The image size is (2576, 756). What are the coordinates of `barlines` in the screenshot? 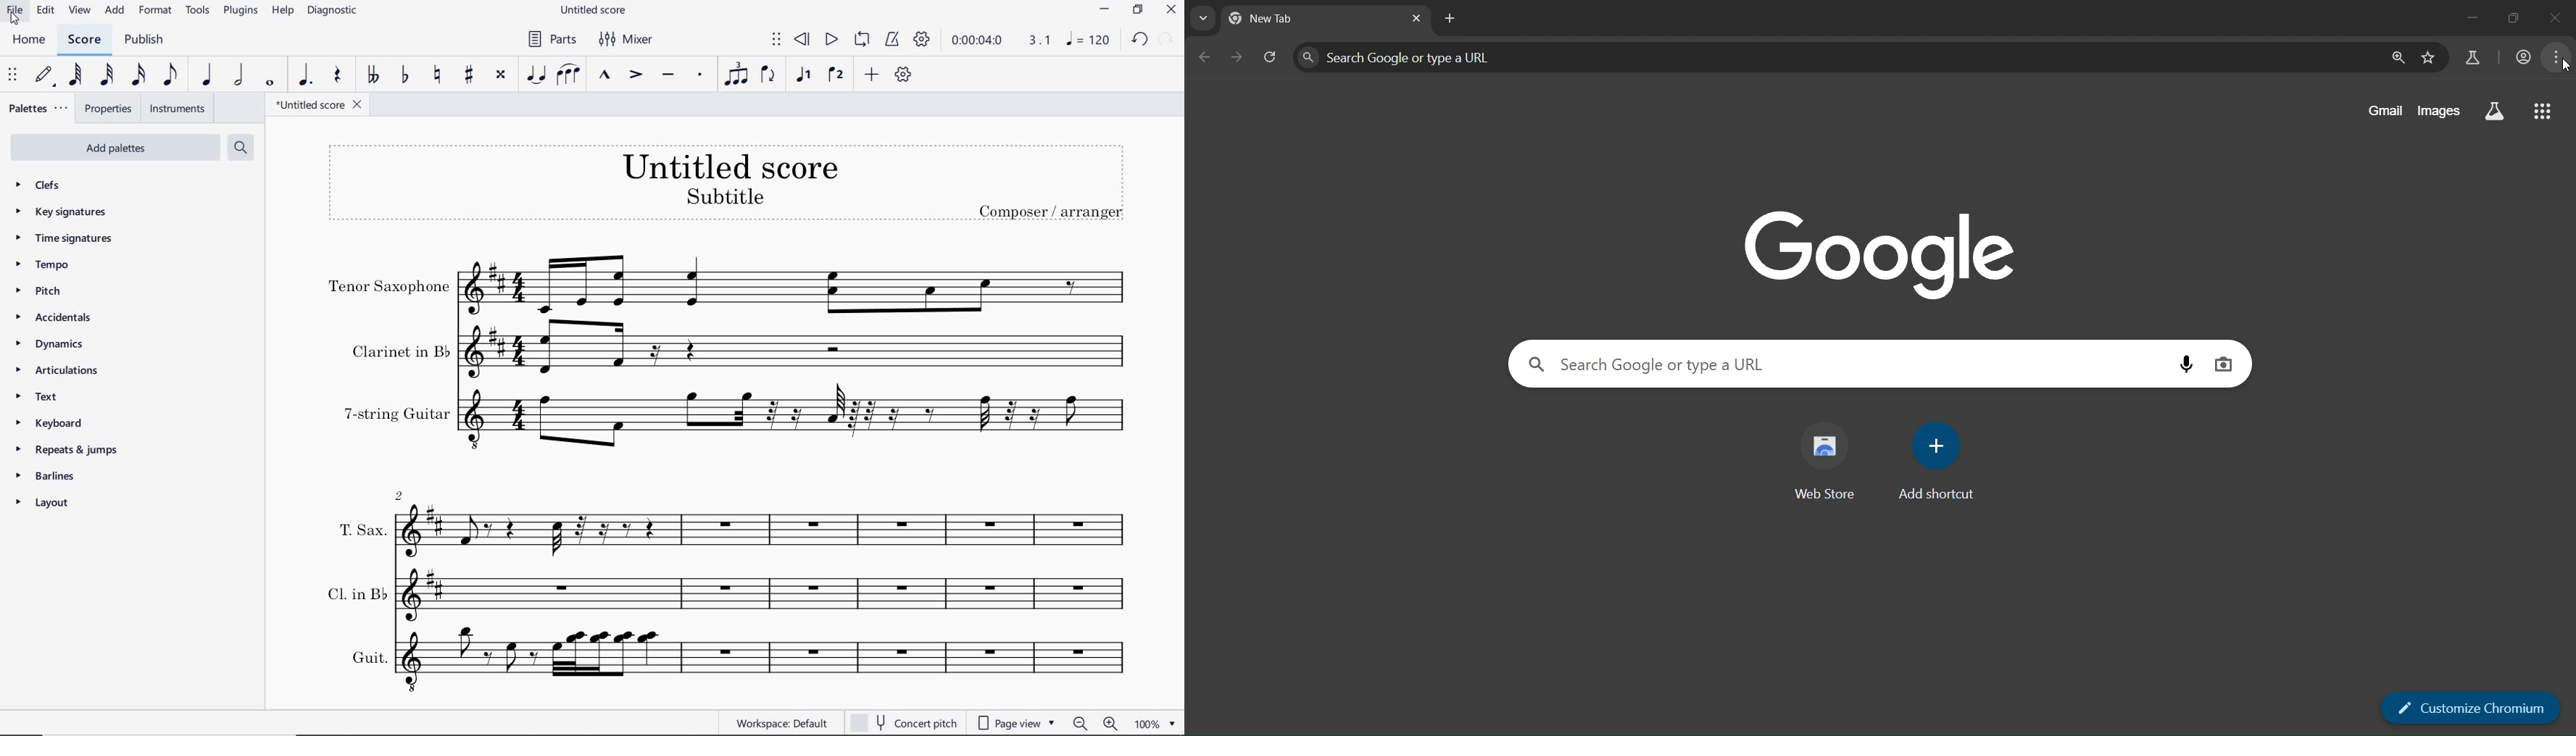 It's located at (51, 475).